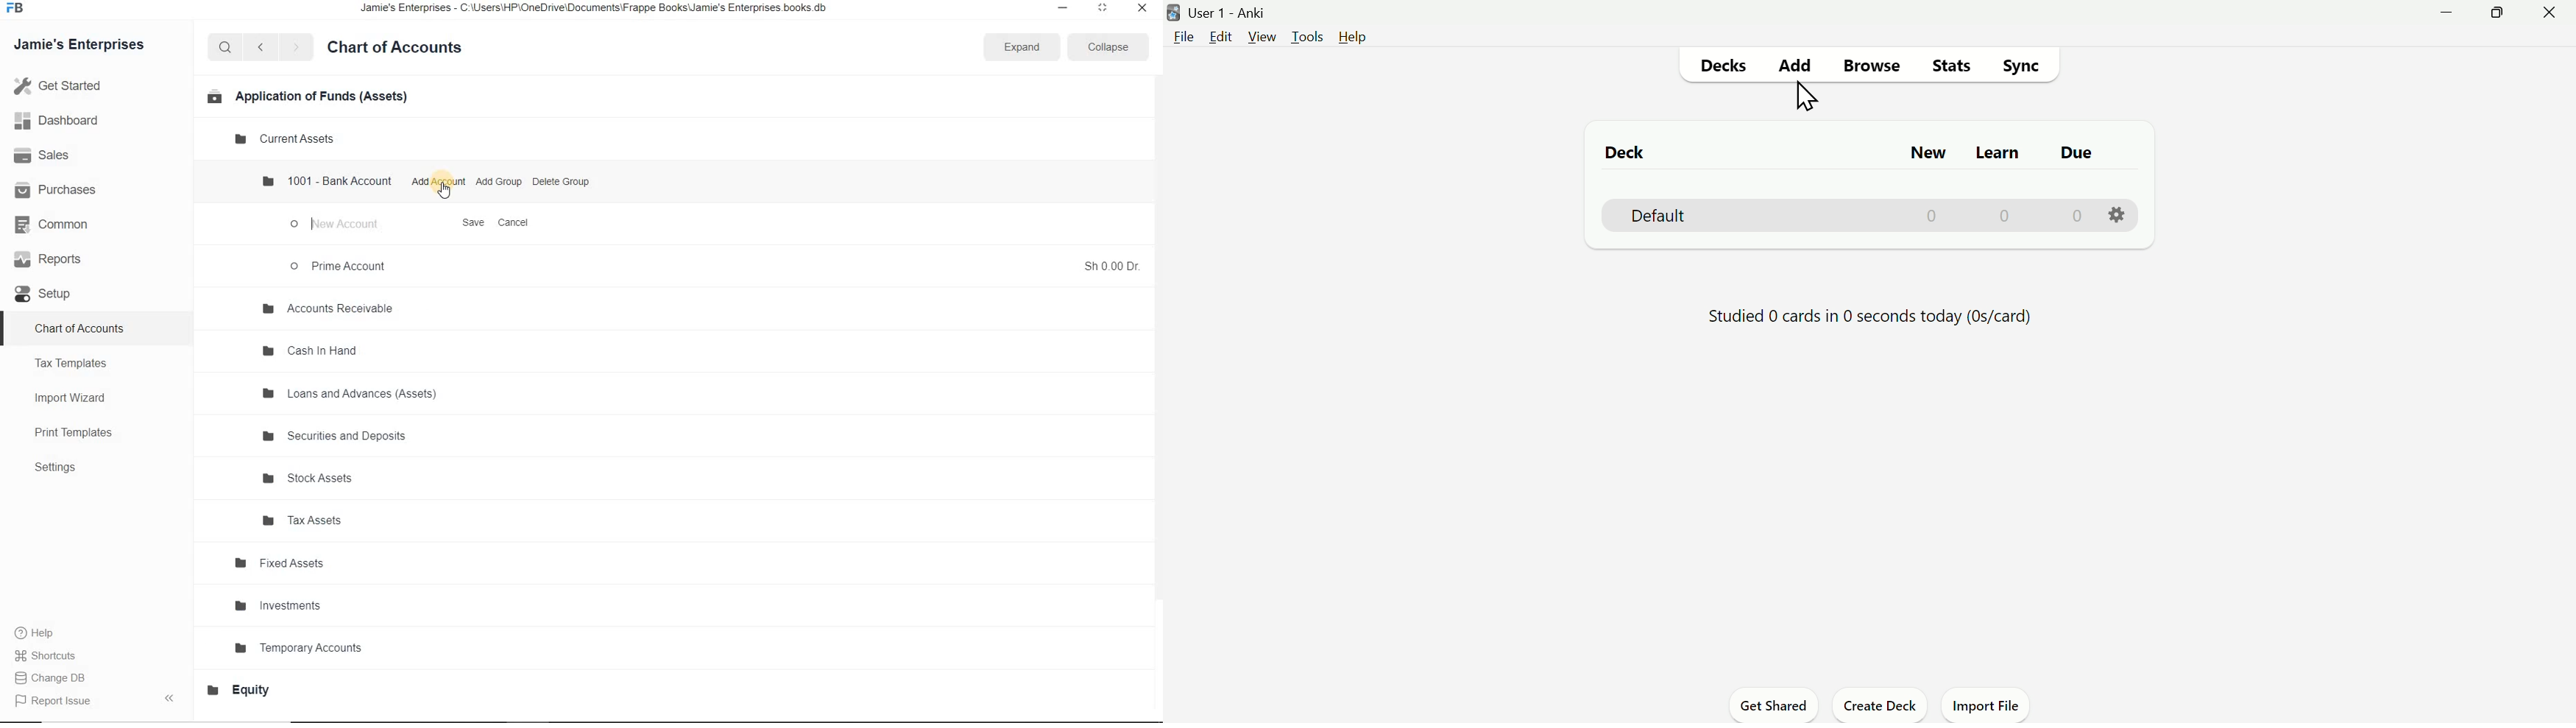  What do you see at coordinates (338, 438) in the screenshot?
I see `Securities and Deposits` at bounding box center [338, 438].